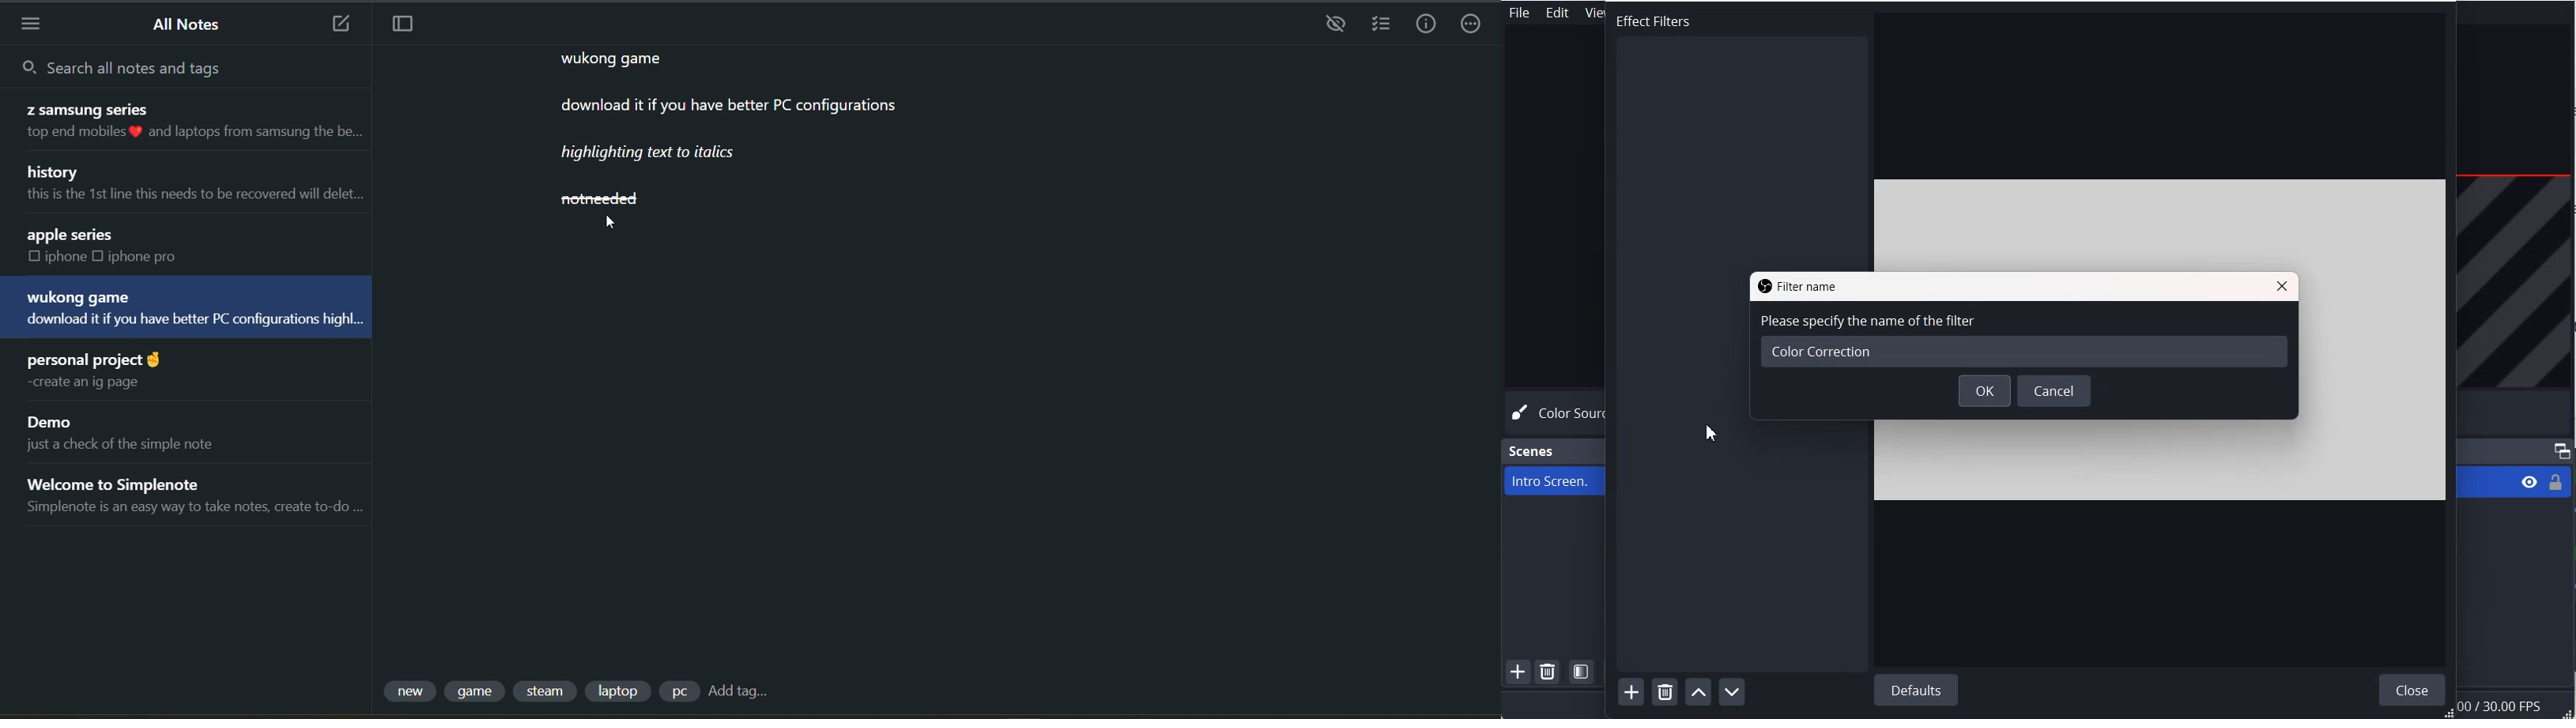 This screenshot has height=728, width=2576. What do you see at coordinates (1533, 451) in the screenshot?
I see `Scene` at bounding box center [1533, 451].